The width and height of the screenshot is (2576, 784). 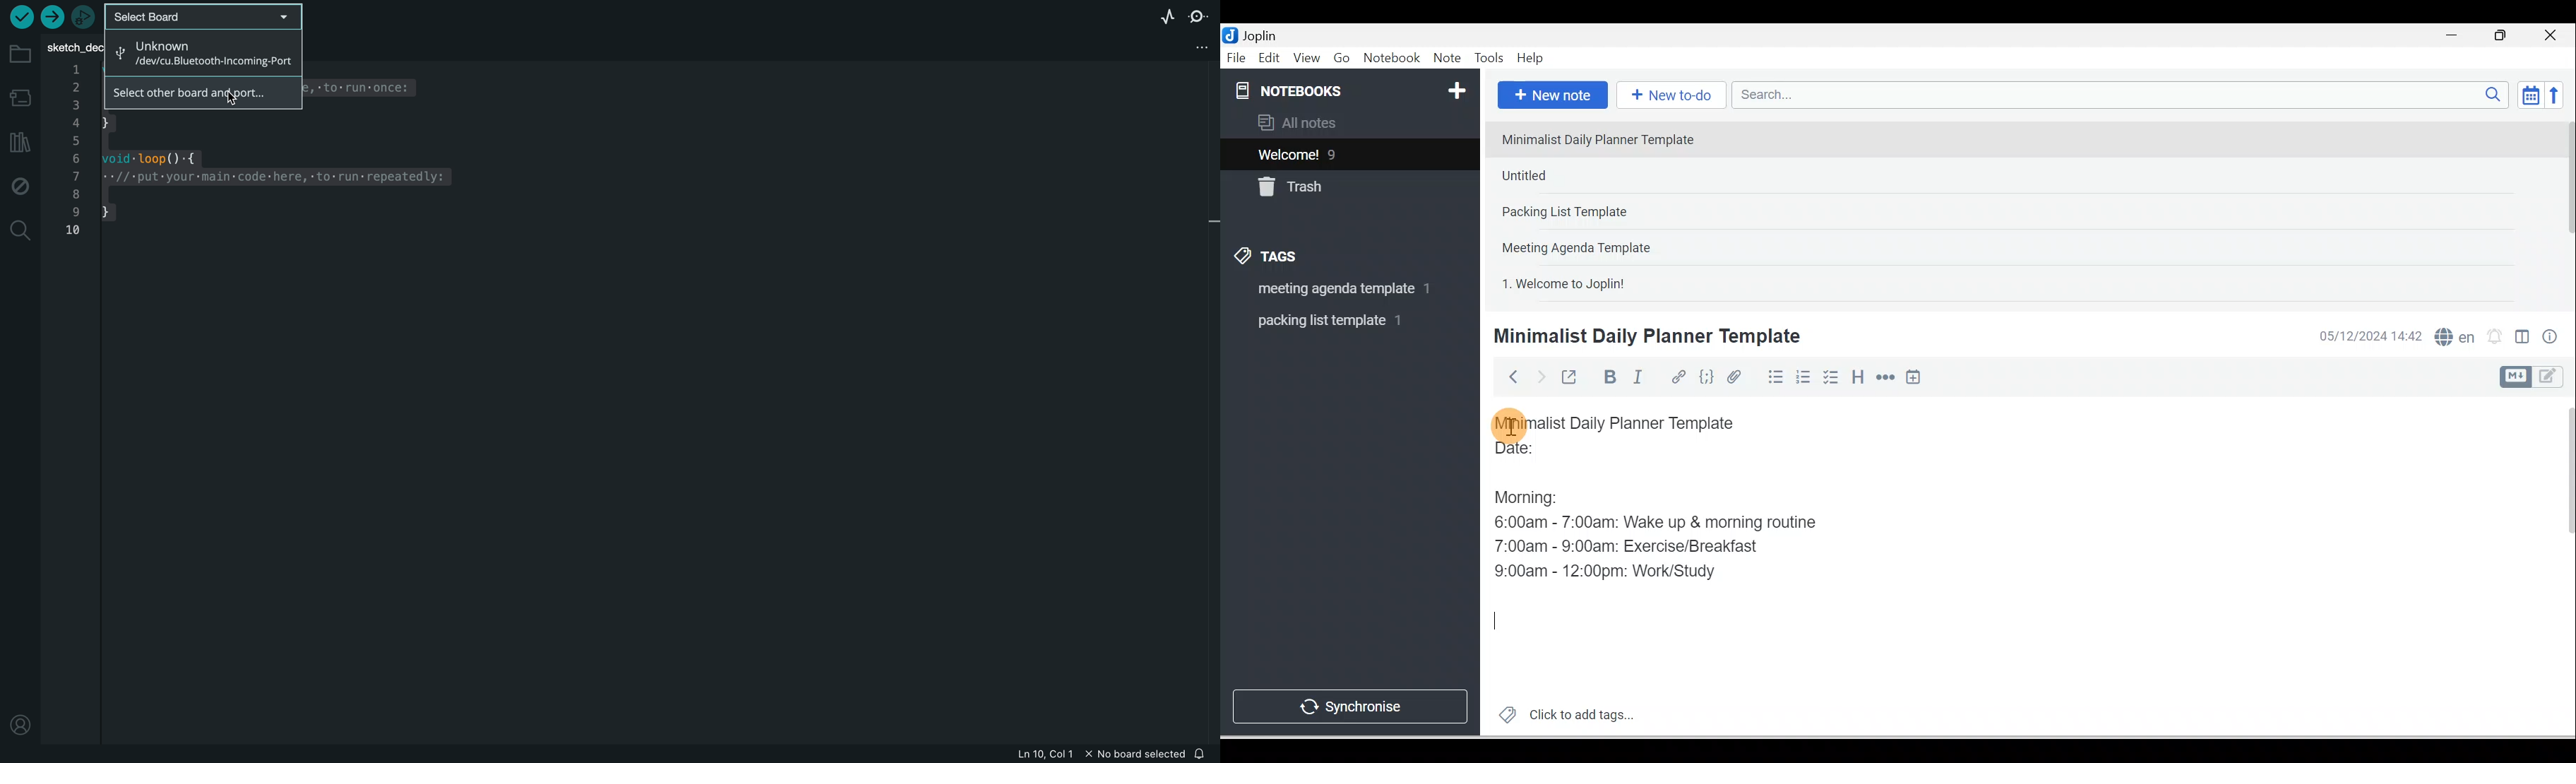 What do you see at coordinates (1609, 213) in the screenshot?
I see `Note 3` at bounding box center [1609, 213].